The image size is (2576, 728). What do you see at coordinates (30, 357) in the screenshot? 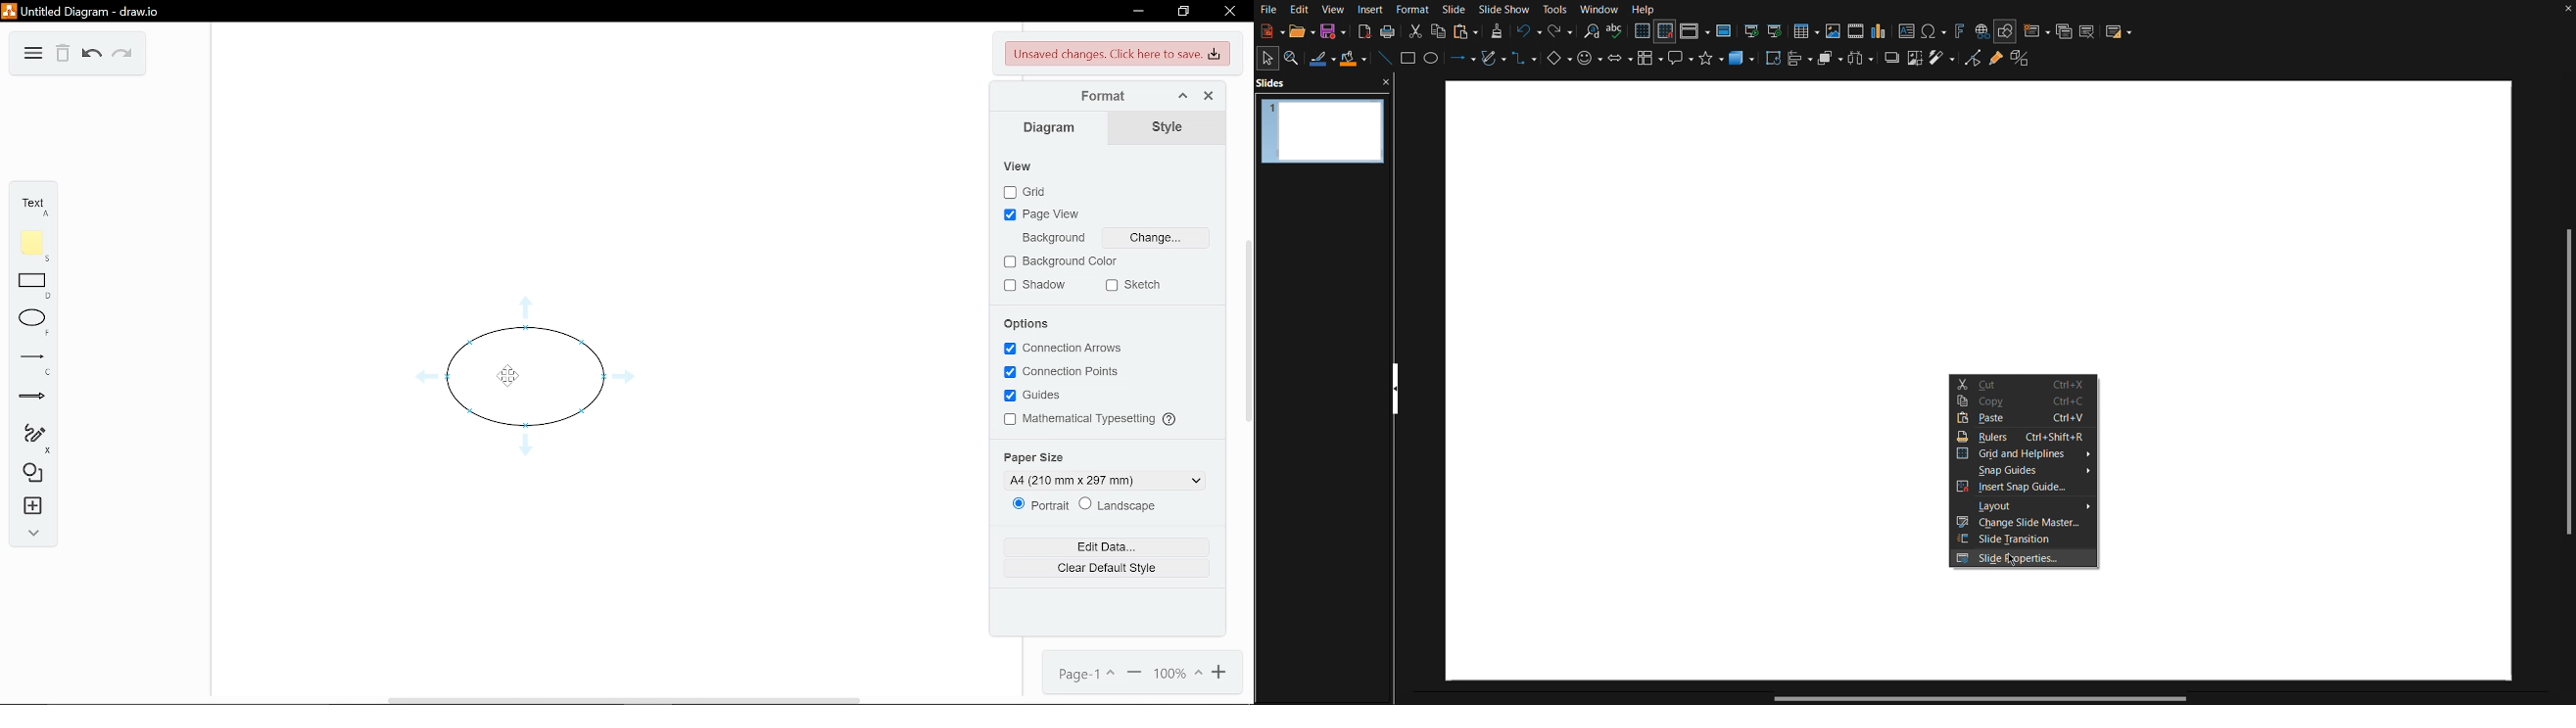
I see `Line` at bounding box center [30, 357].